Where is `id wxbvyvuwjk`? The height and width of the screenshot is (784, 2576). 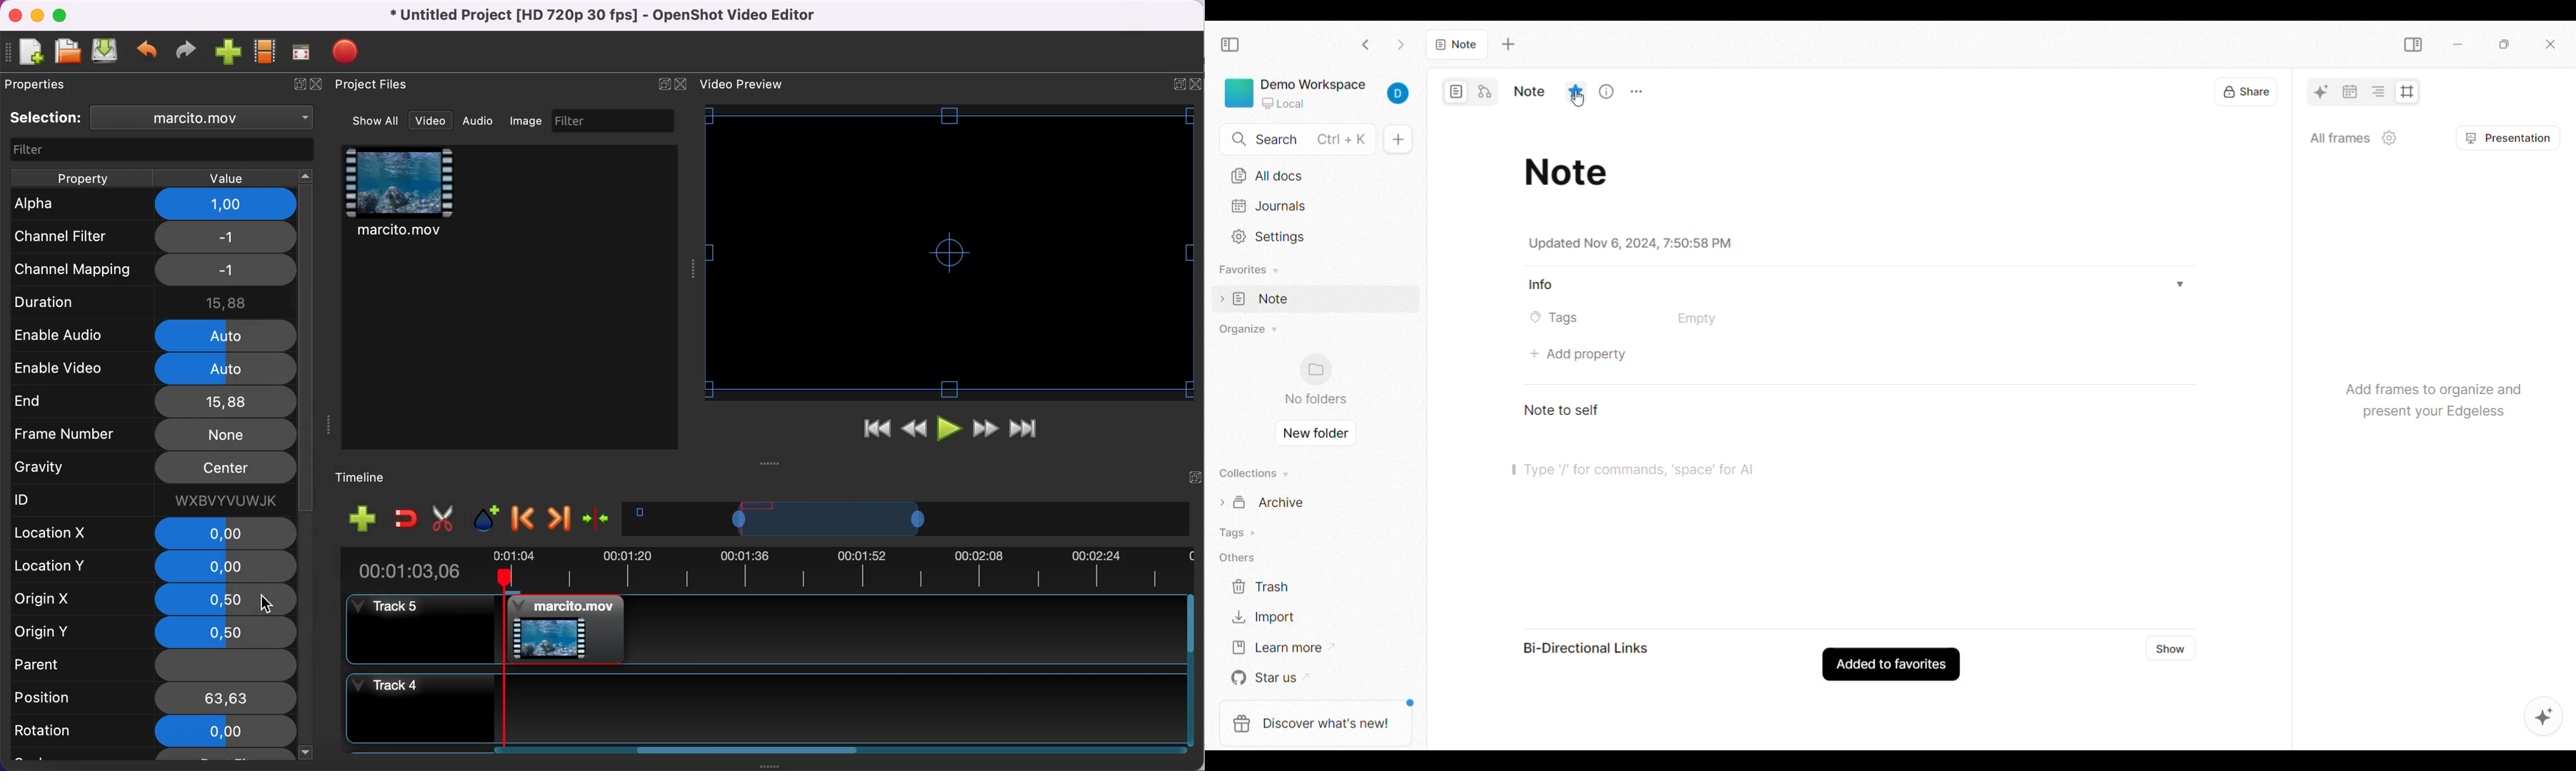 id wxbvyvuwjk is located at coordinates (151, 500).